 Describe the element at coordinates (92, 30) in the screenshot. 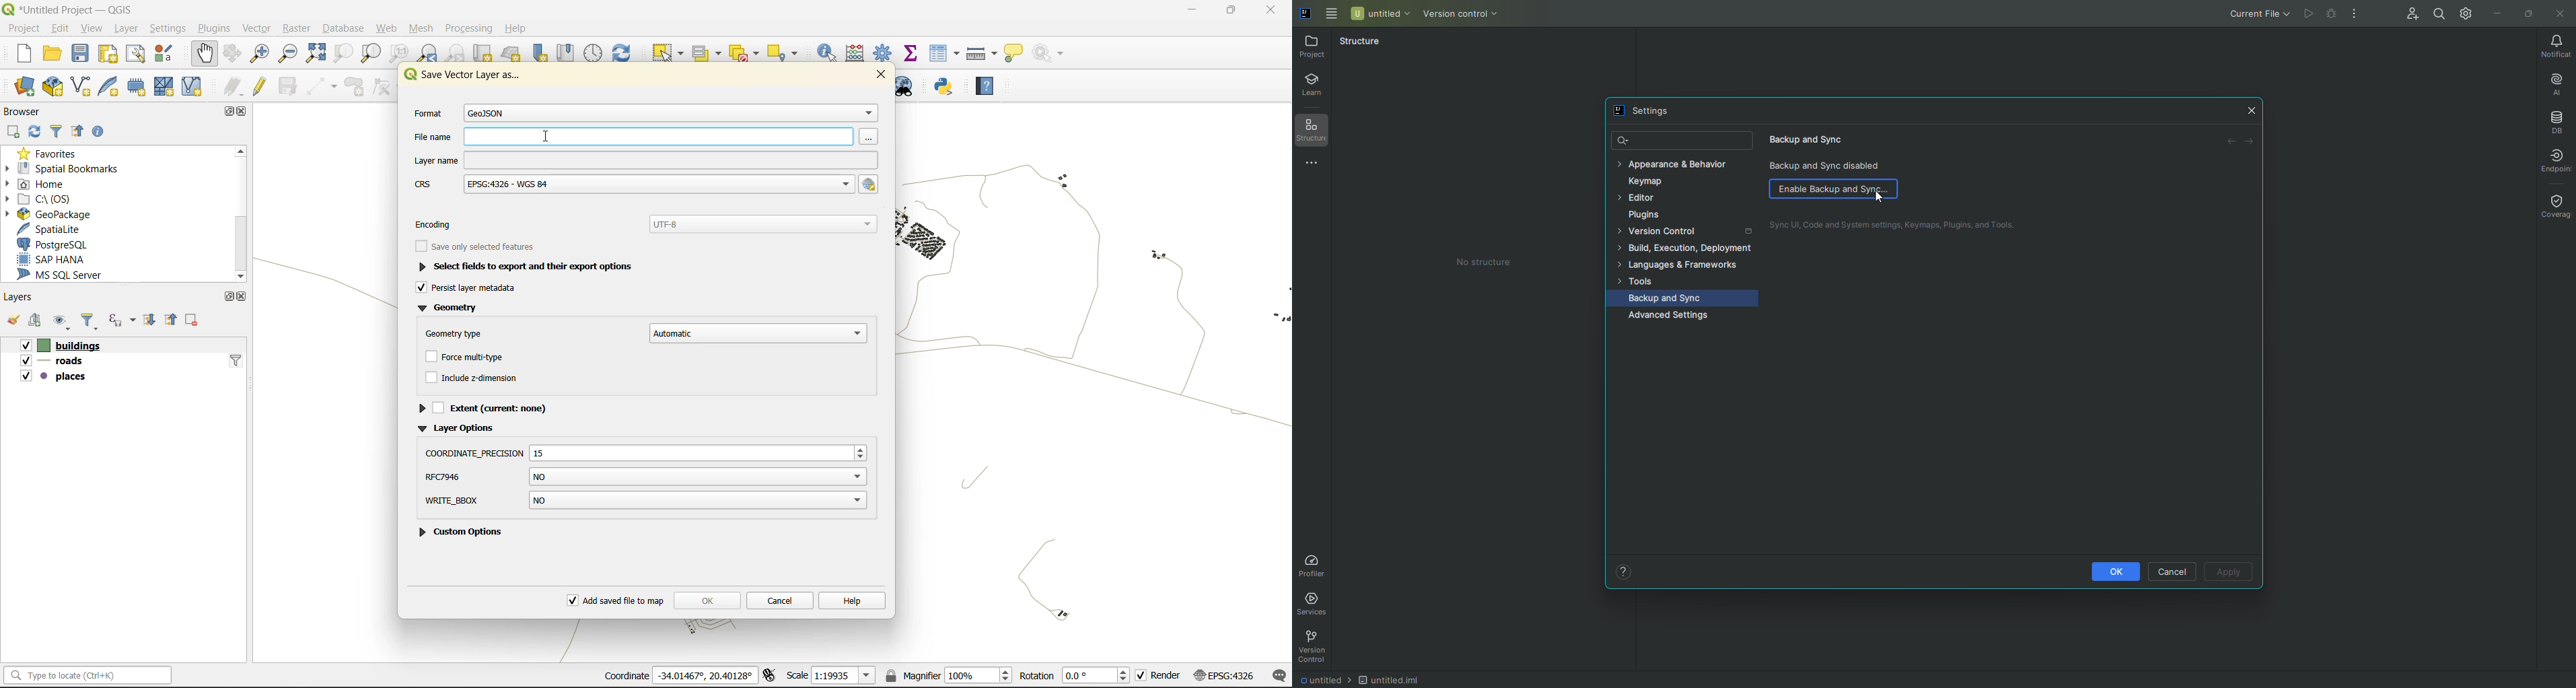

I see `view` at that location.